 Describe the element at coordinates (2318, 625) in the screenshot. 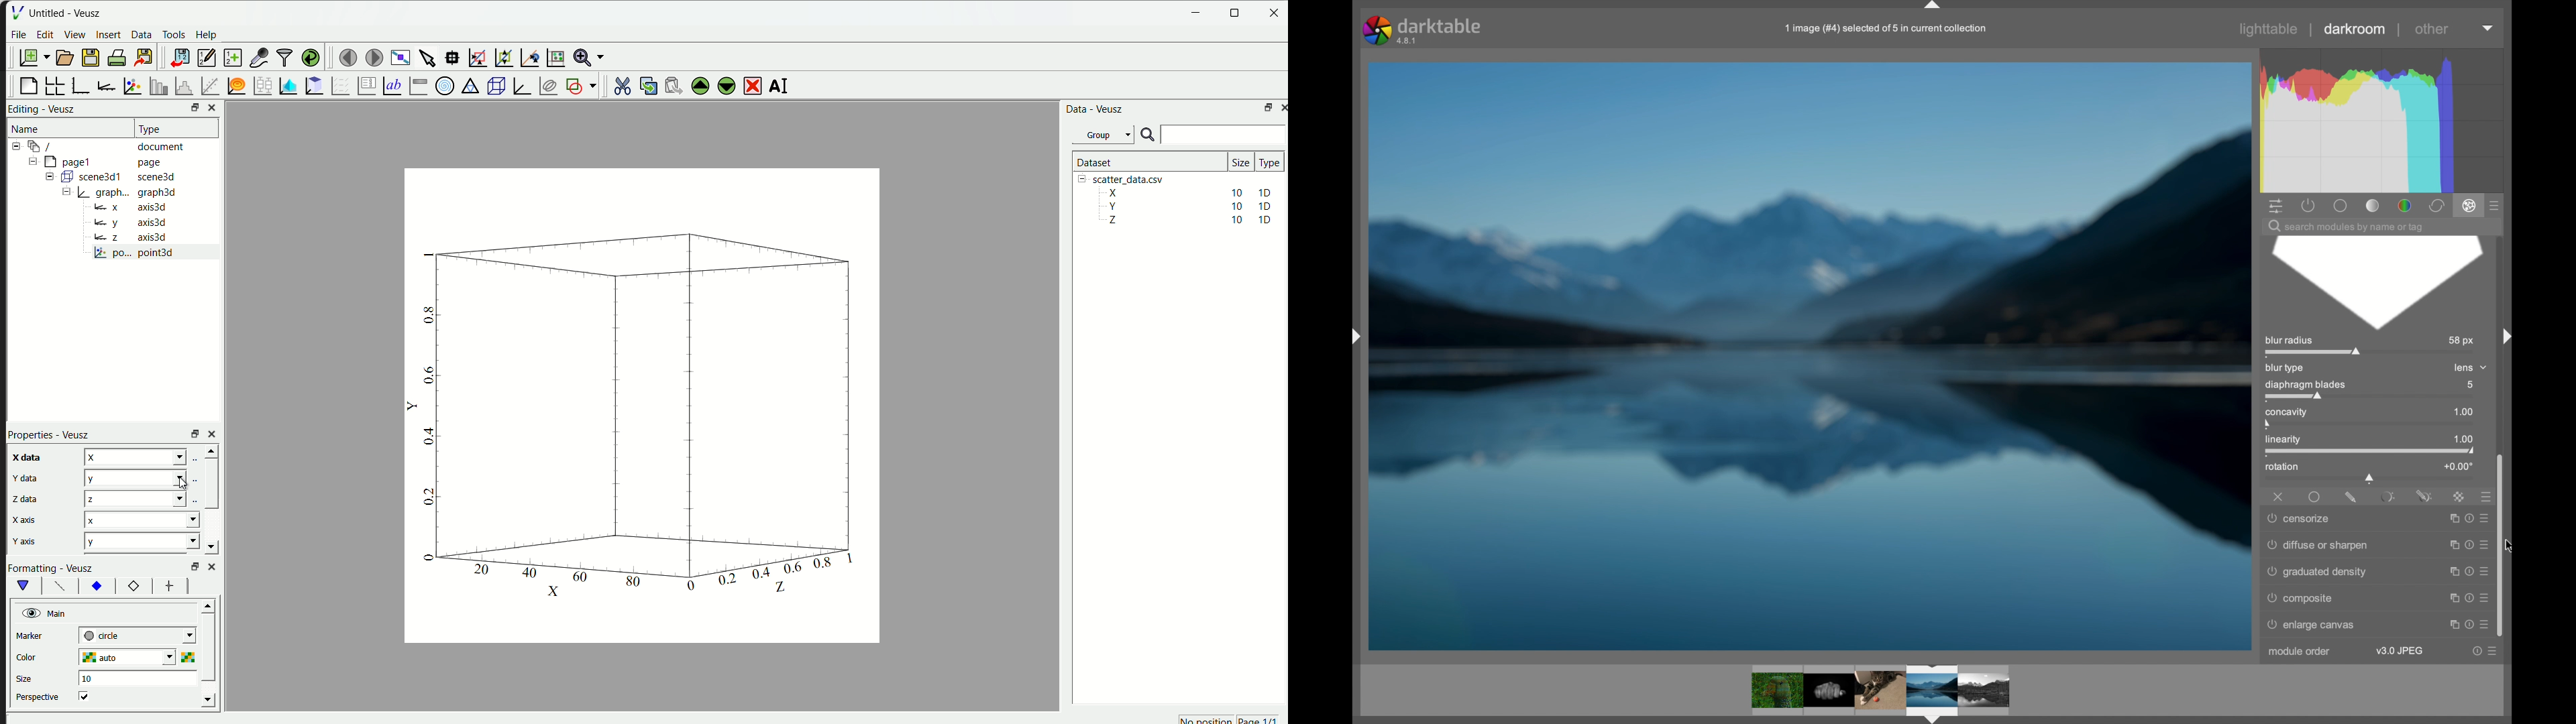

I see `enlarge canvas` at that location.